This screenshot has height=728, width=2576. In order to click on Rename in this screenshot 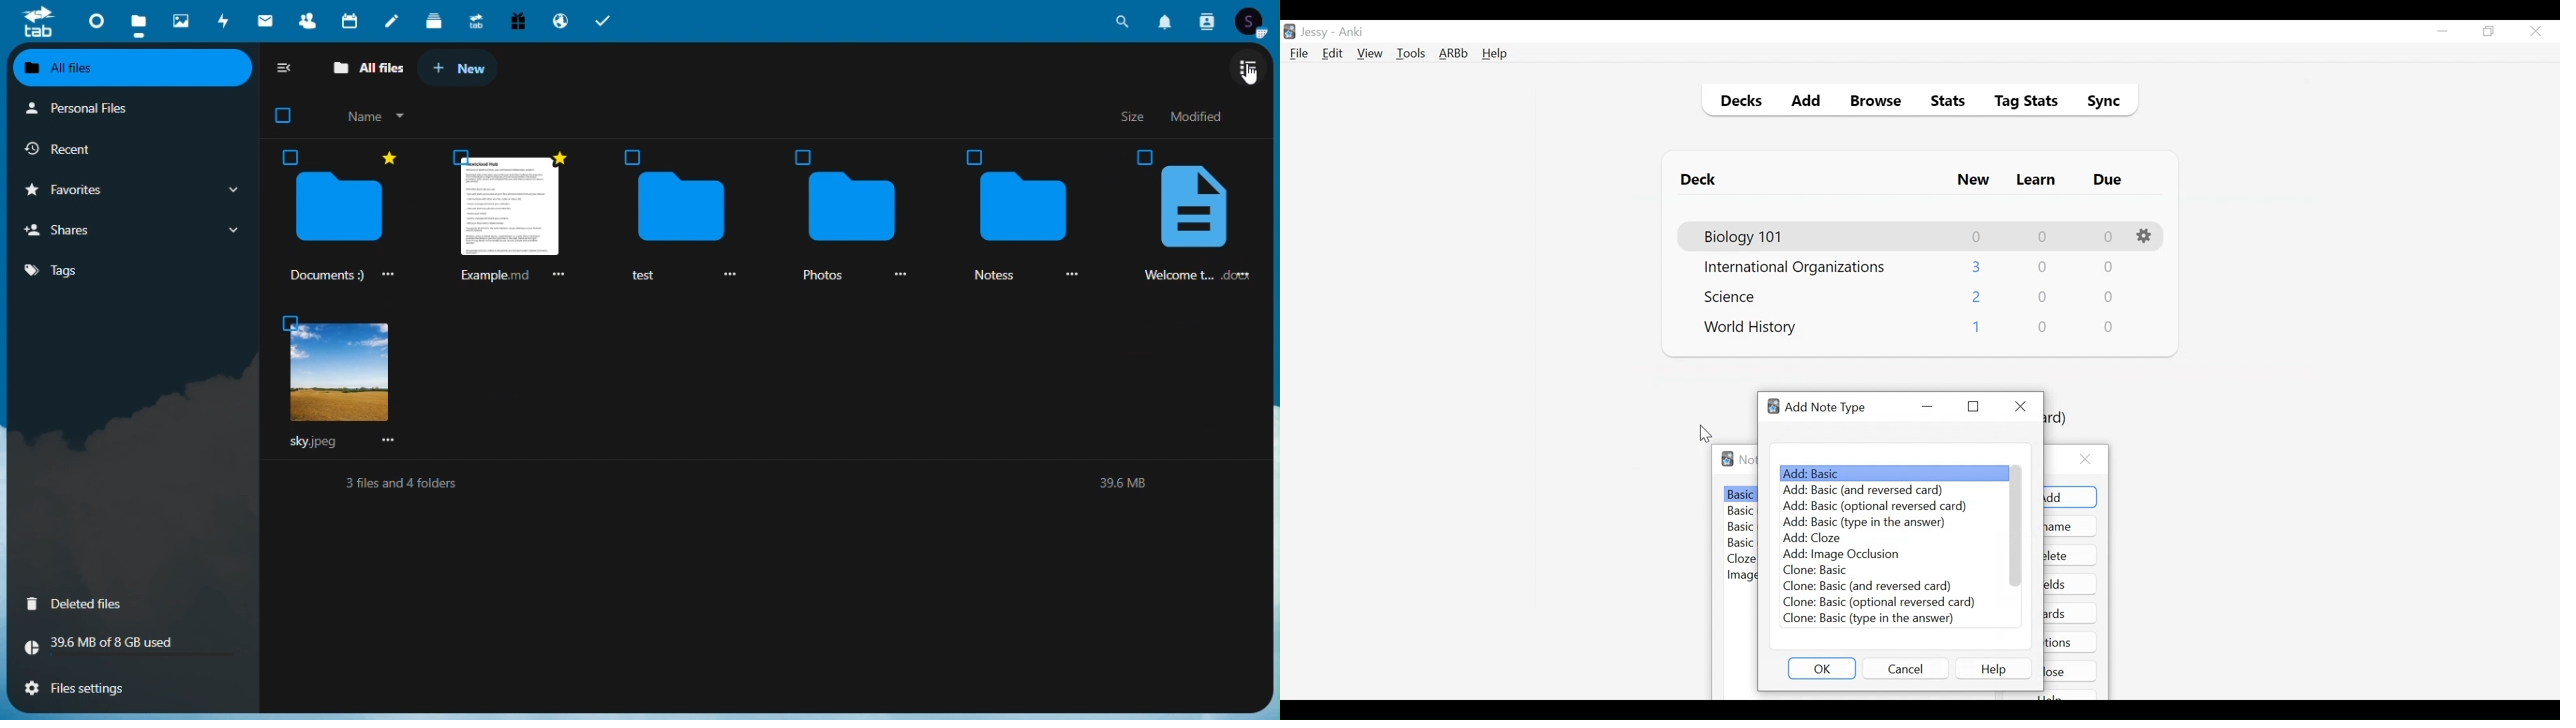, I will do `click(2071, 526)`.